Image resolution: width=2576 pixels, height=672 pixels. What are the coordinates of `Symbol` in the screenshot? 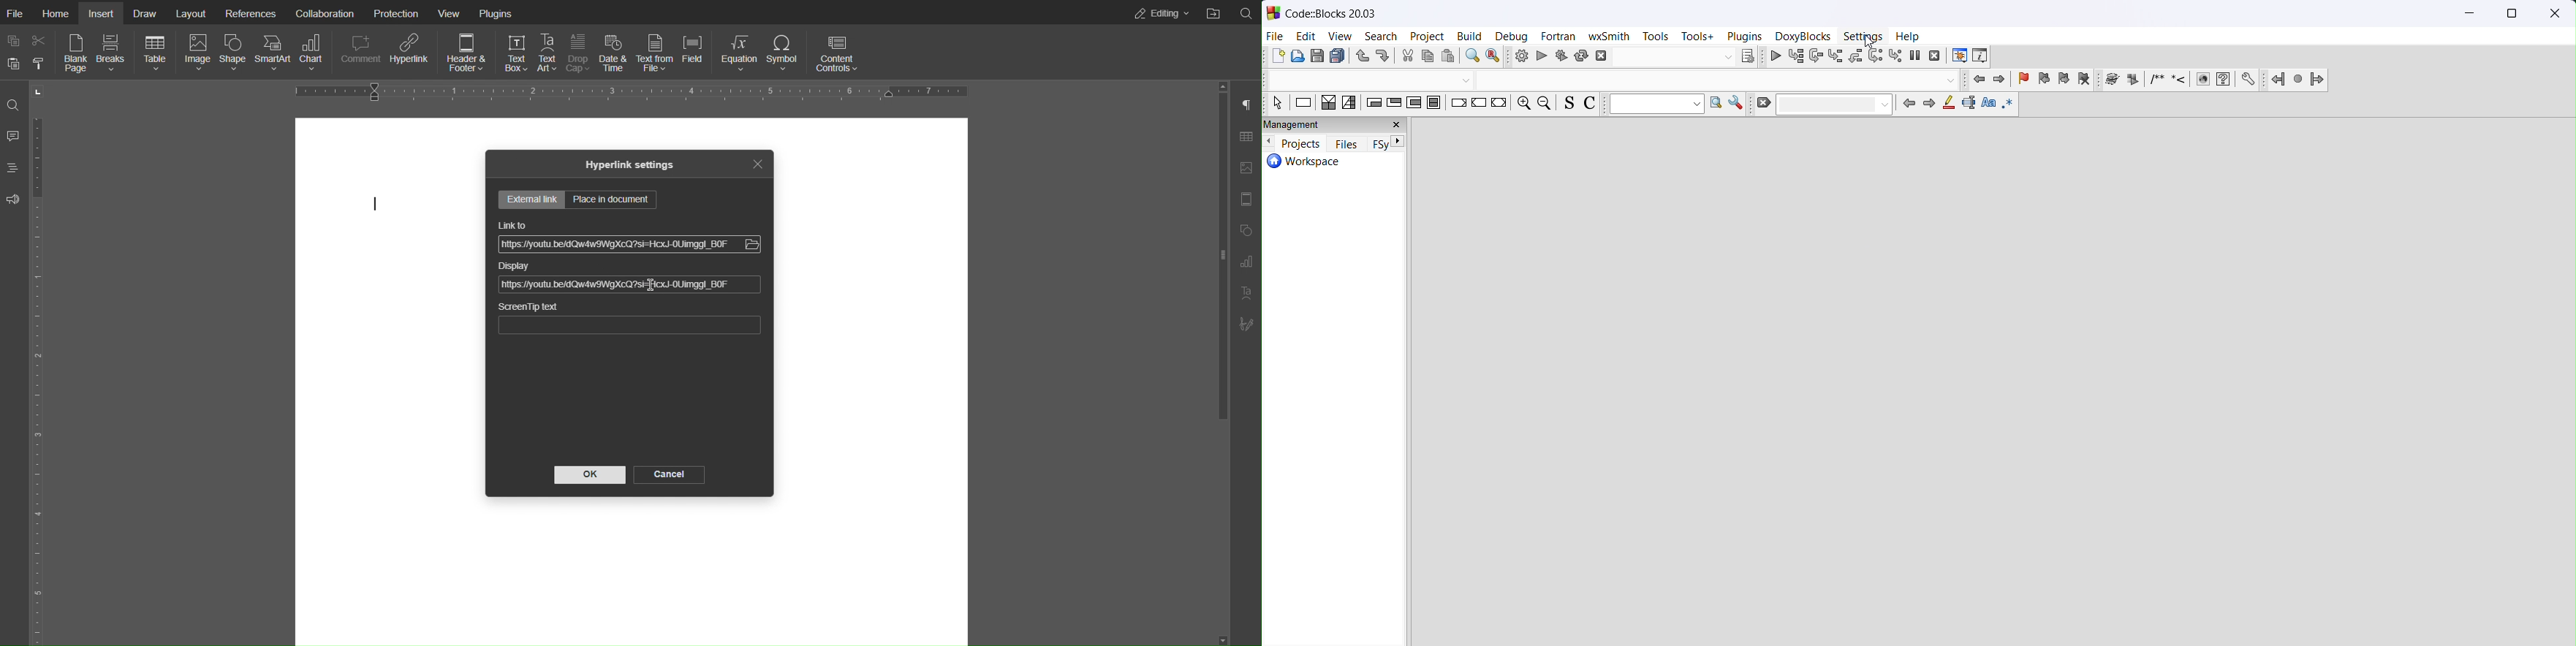 It's located at (785, 53).